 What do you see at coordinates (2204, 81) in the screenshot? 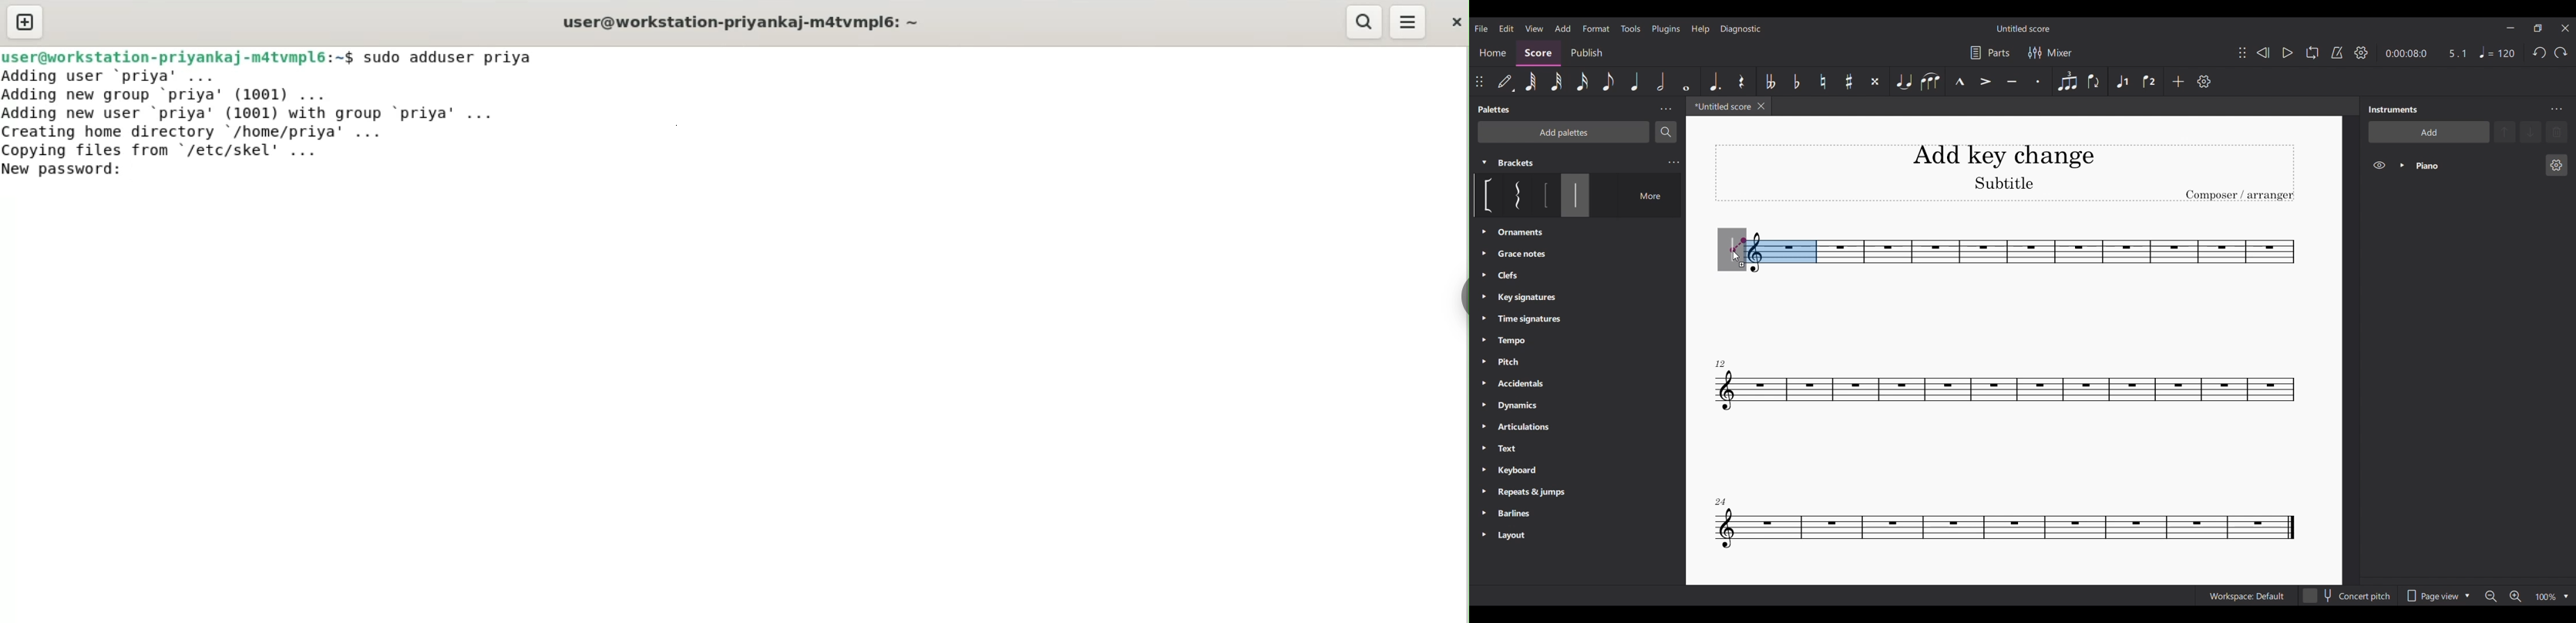
I see `Customize toolbar` at bounding box center [2204, 81].